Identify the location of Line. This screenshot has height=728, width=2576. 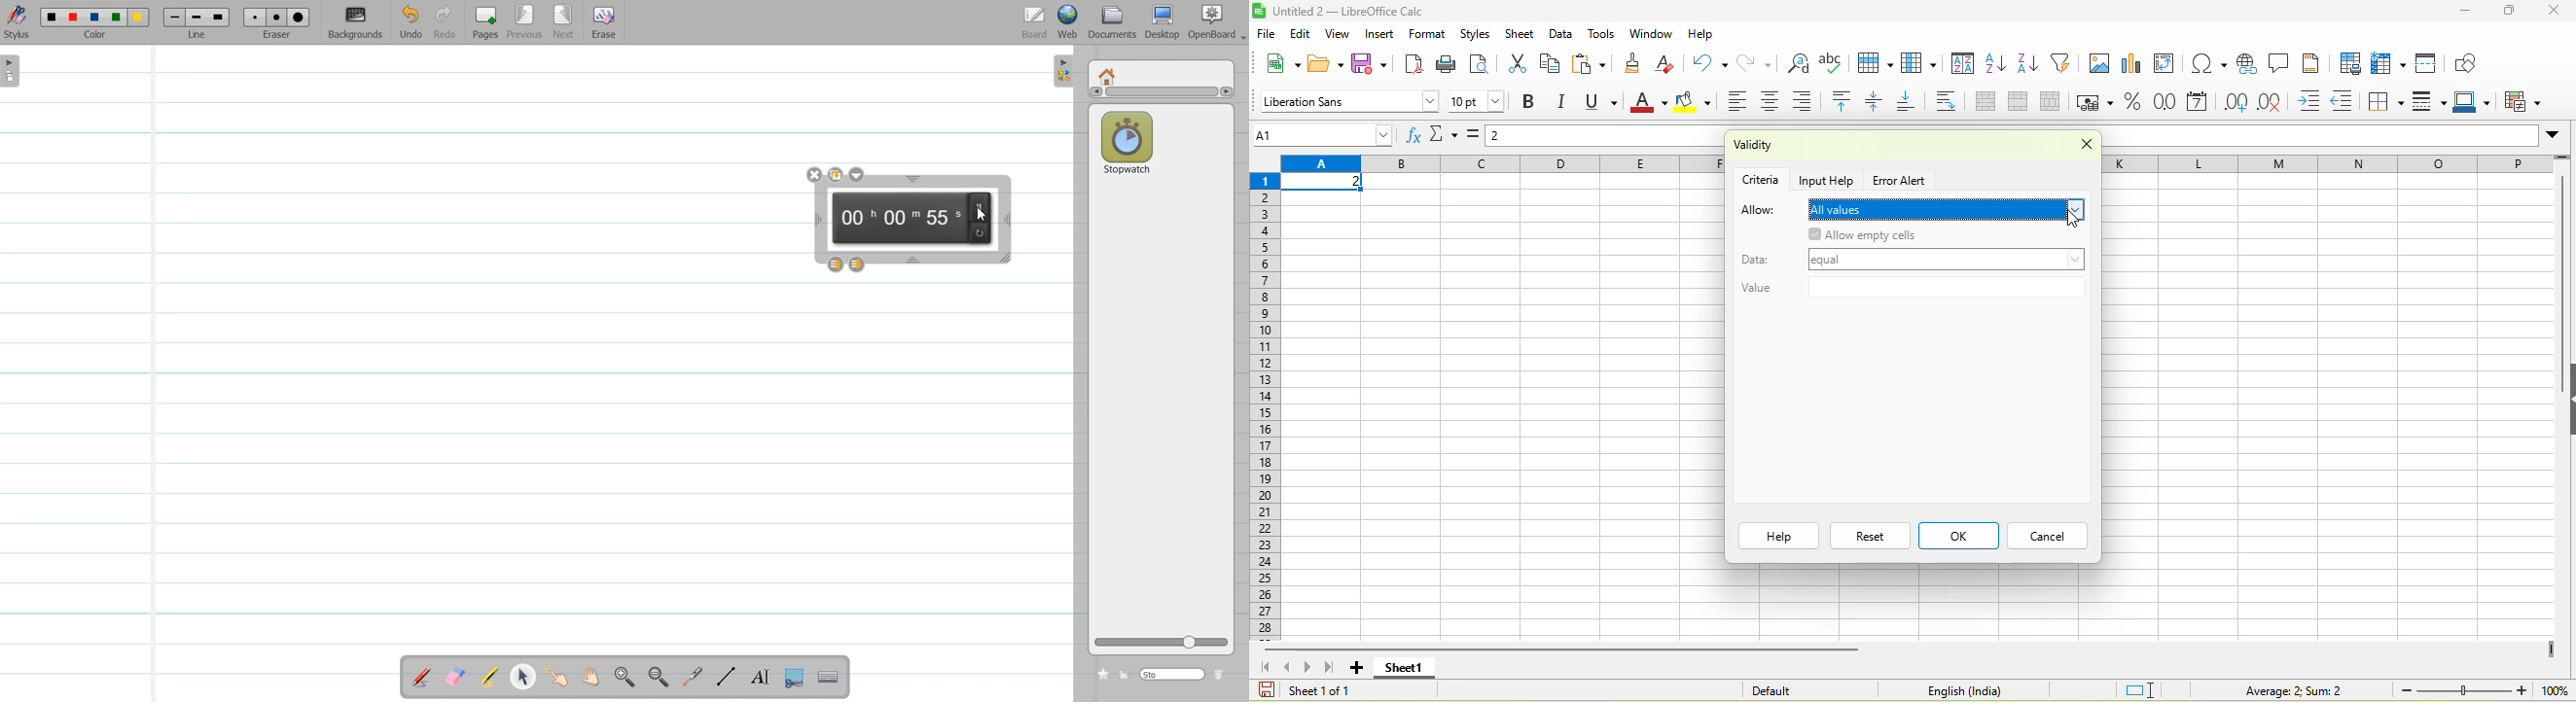
(197, 23).